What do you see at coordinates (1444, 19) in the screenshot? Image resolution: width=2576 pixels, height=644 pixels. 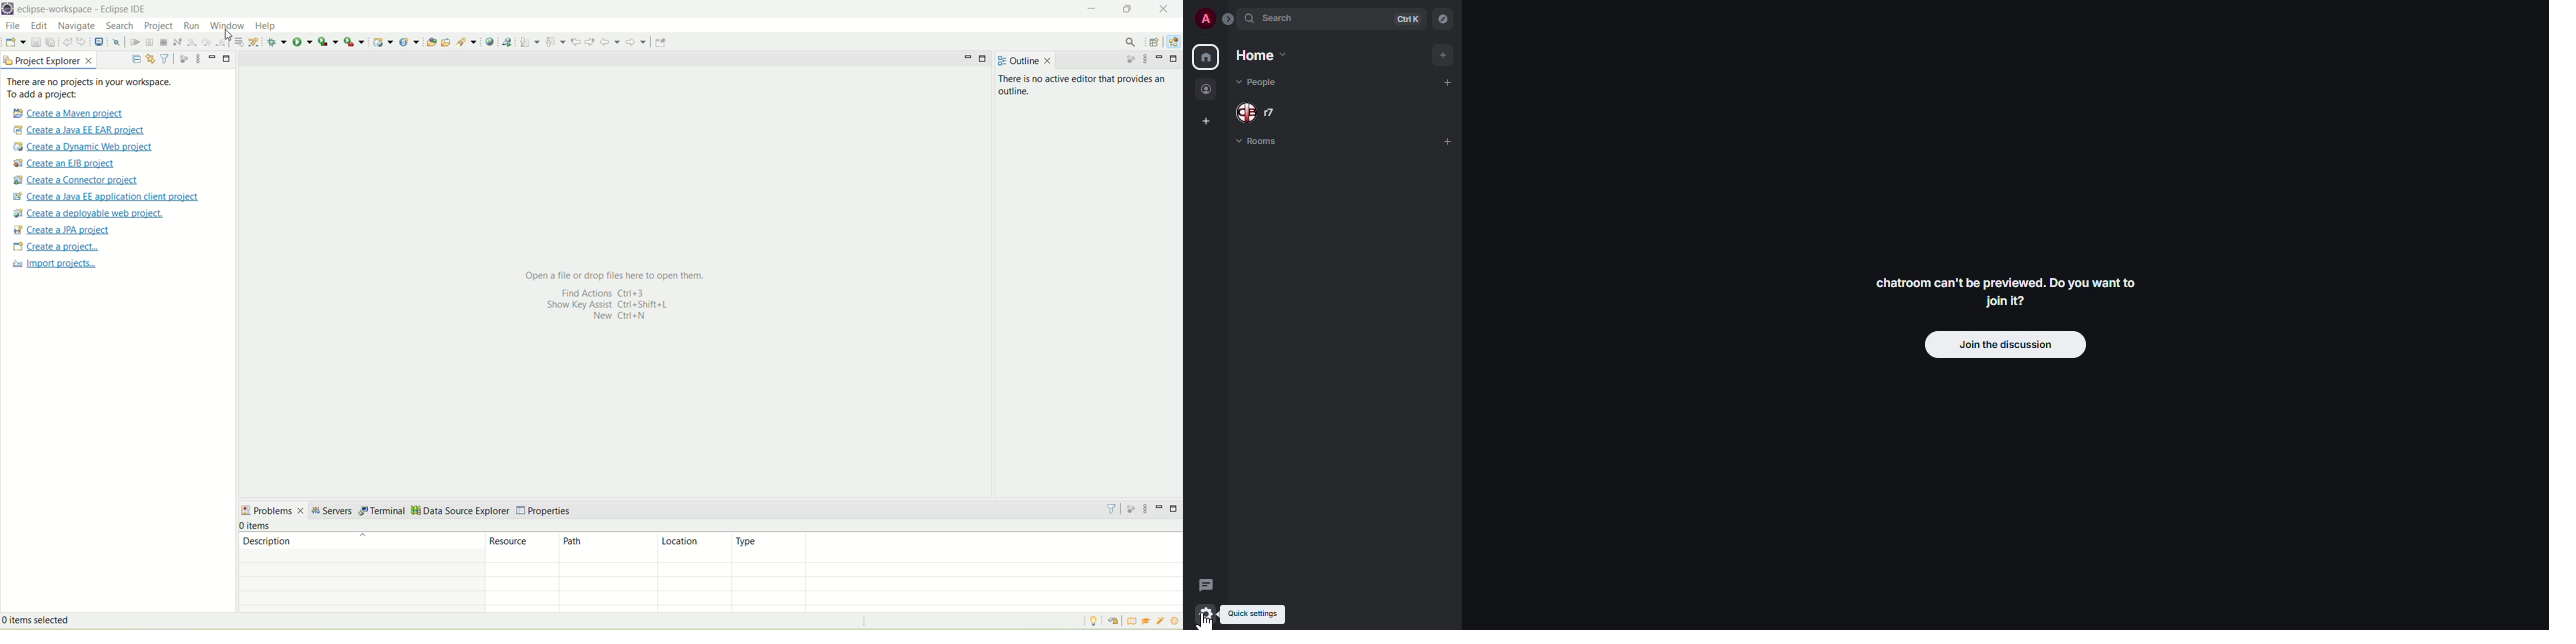 I see `navigator` at bounding box center [1444, 19].